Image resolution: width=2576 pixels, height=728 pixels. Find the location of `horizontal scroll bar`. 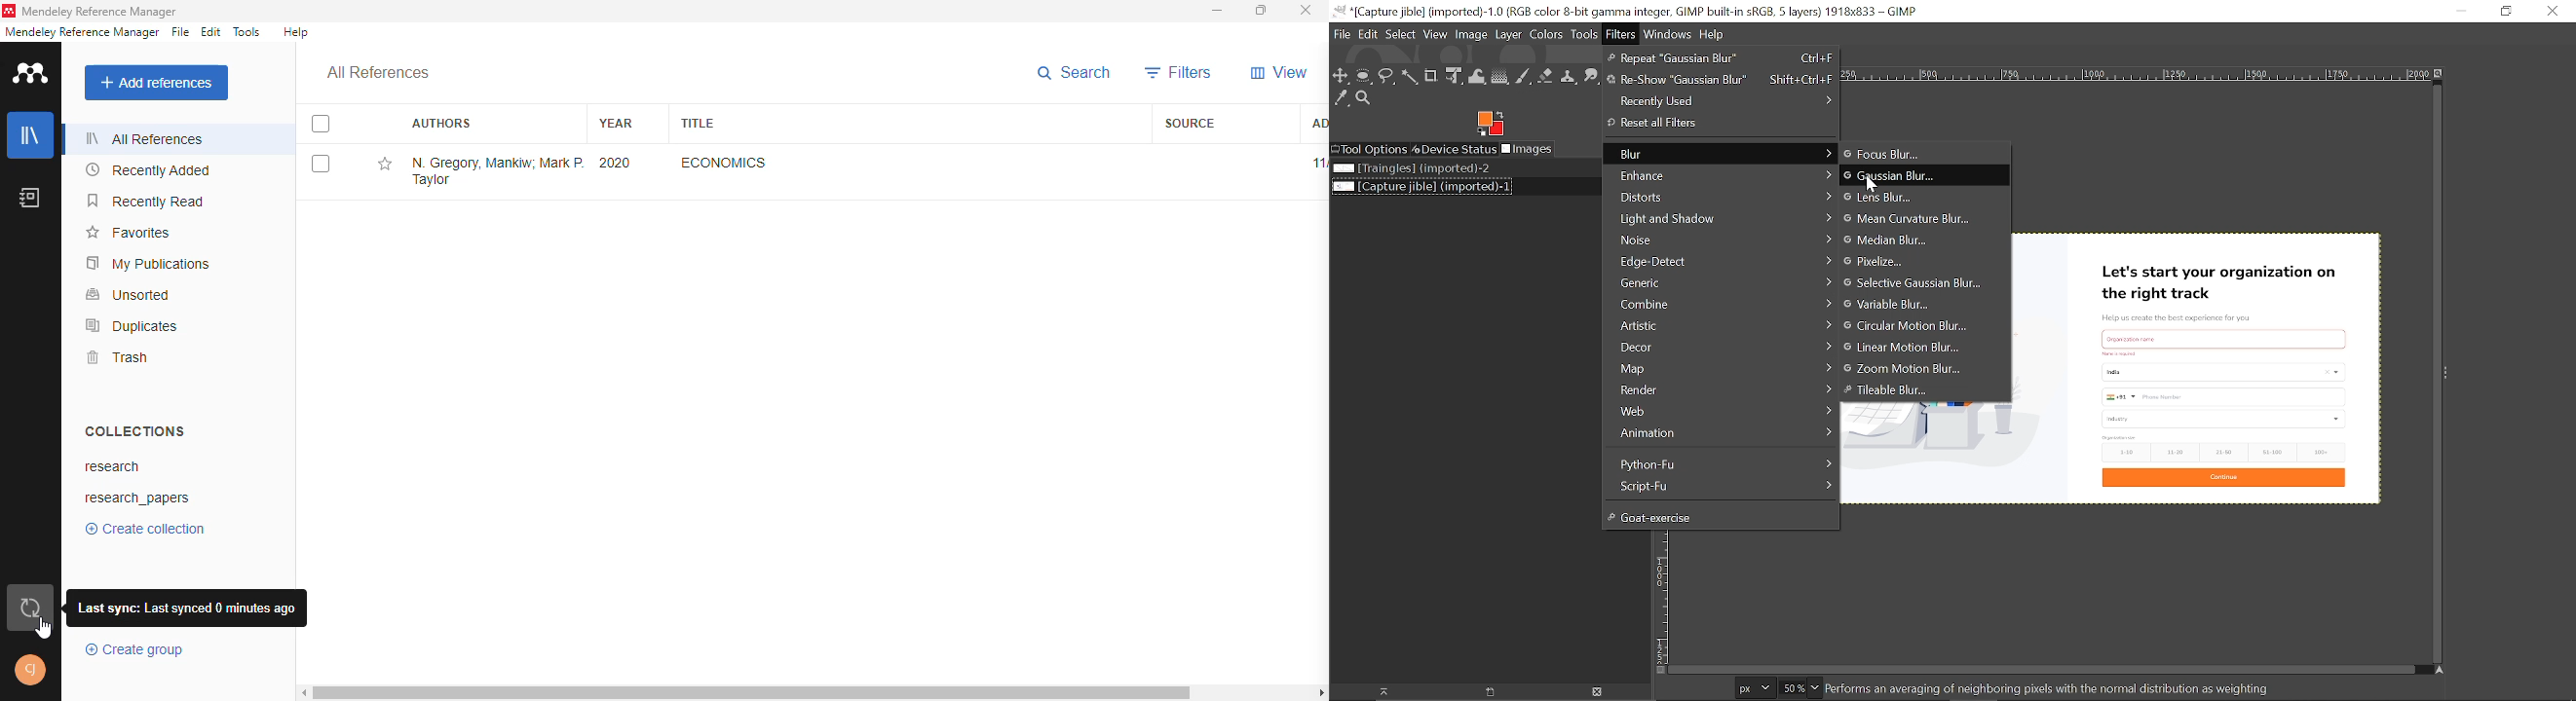

horizontal scroll bar is located at coordinates (752, 692).